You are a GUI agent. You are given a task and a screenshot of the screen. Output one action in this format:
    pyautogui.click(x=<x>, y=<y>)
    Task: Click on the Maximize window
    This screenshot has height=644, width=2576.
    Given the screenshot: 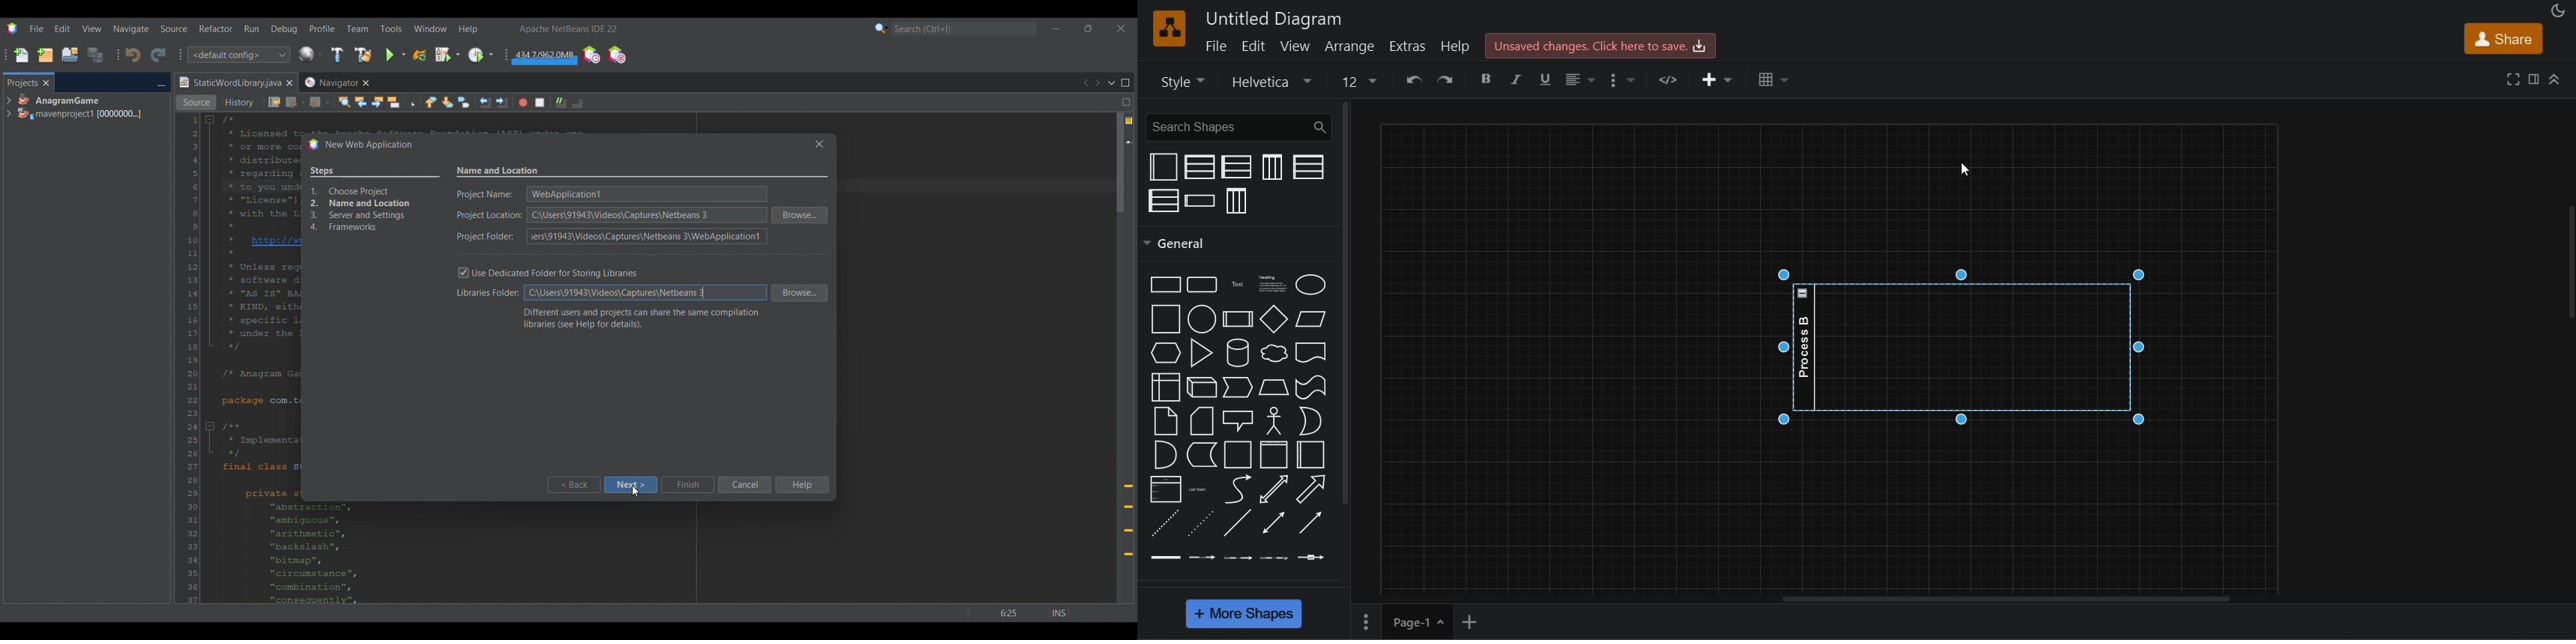 What is the action you would take?
    pyautogui.click(x=1126, y=83)
    